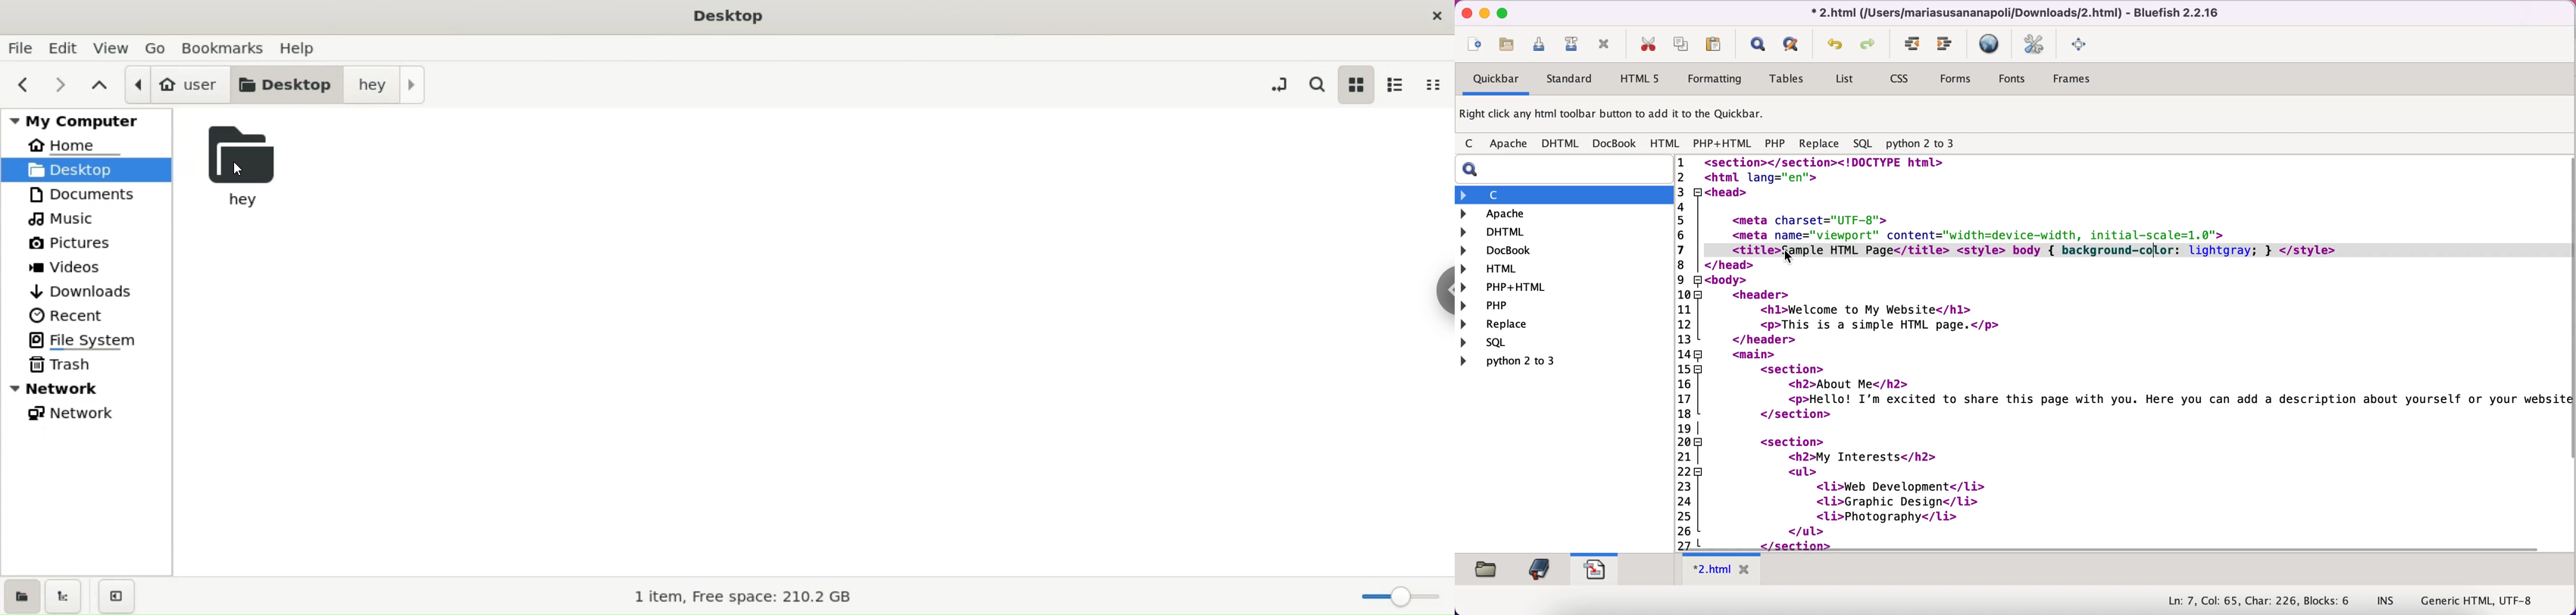 Image resolution: width=2576 pixels, height=616 pixels. What do you see at coordinates (1515, 325) in the screenshot?
I see `replace` at bounding box center [1515, 325].